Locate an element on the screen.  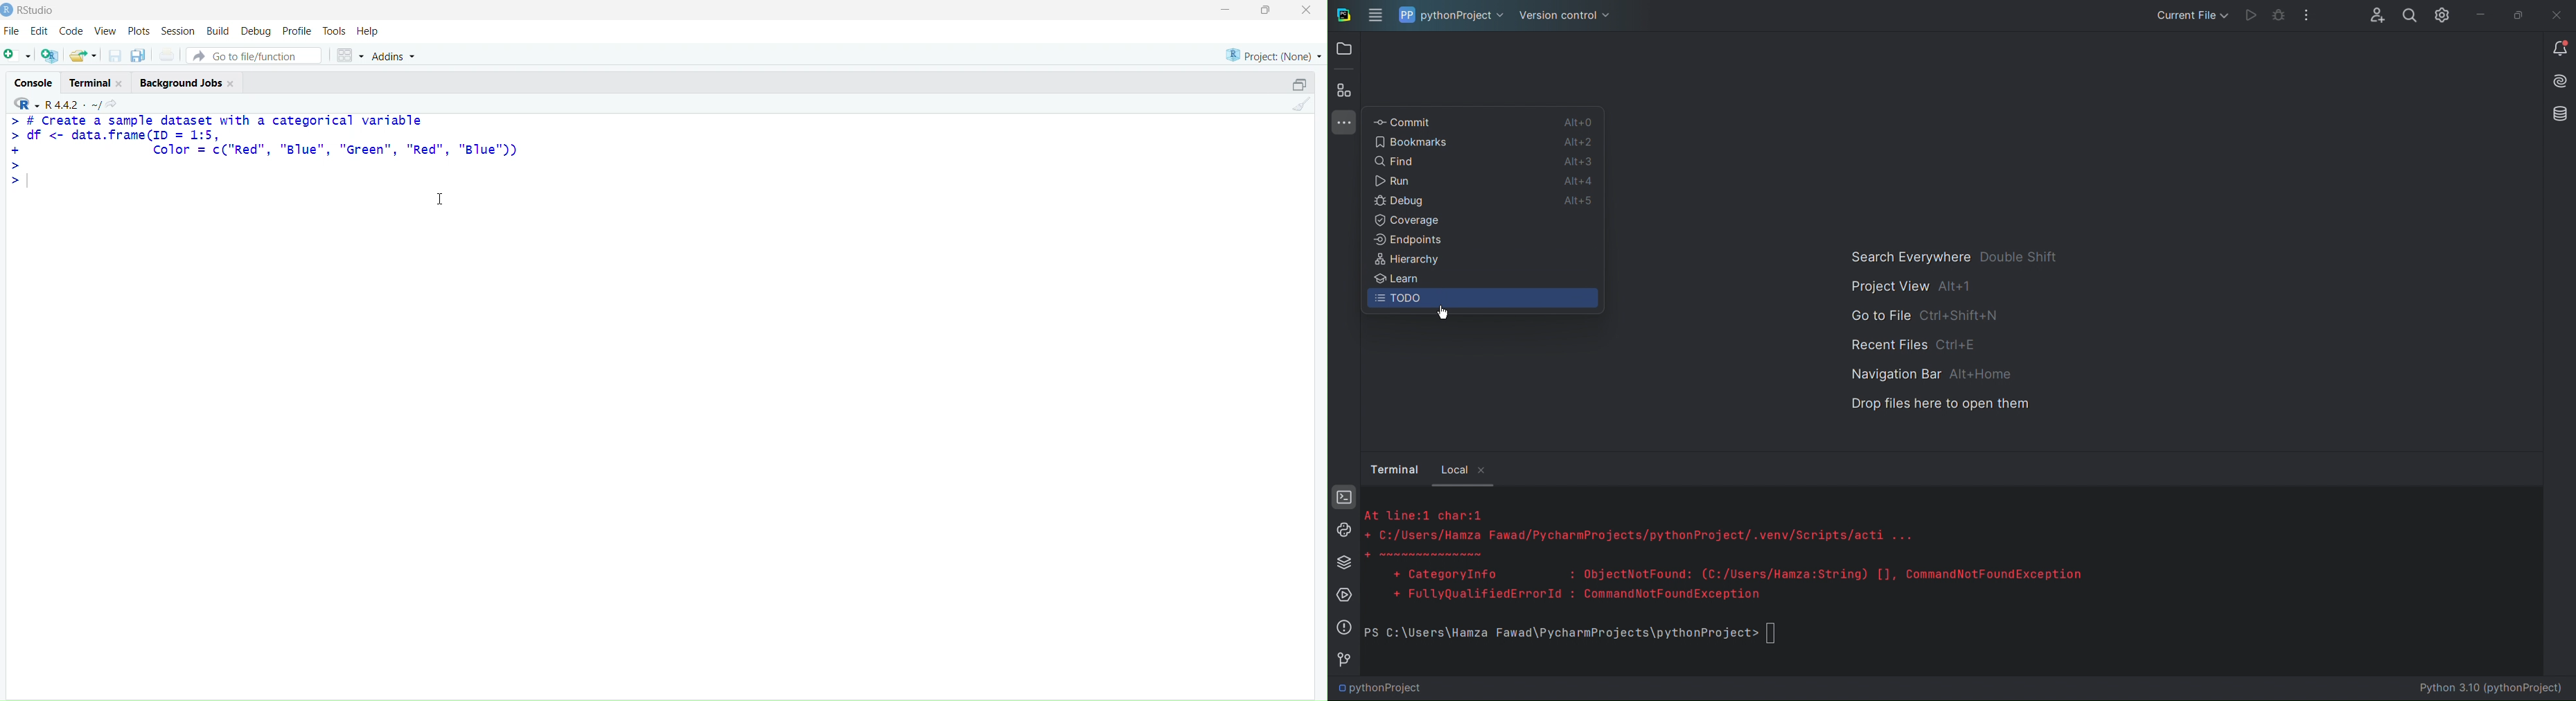
Cursor at TODO is located at coordinates (1444, 314).